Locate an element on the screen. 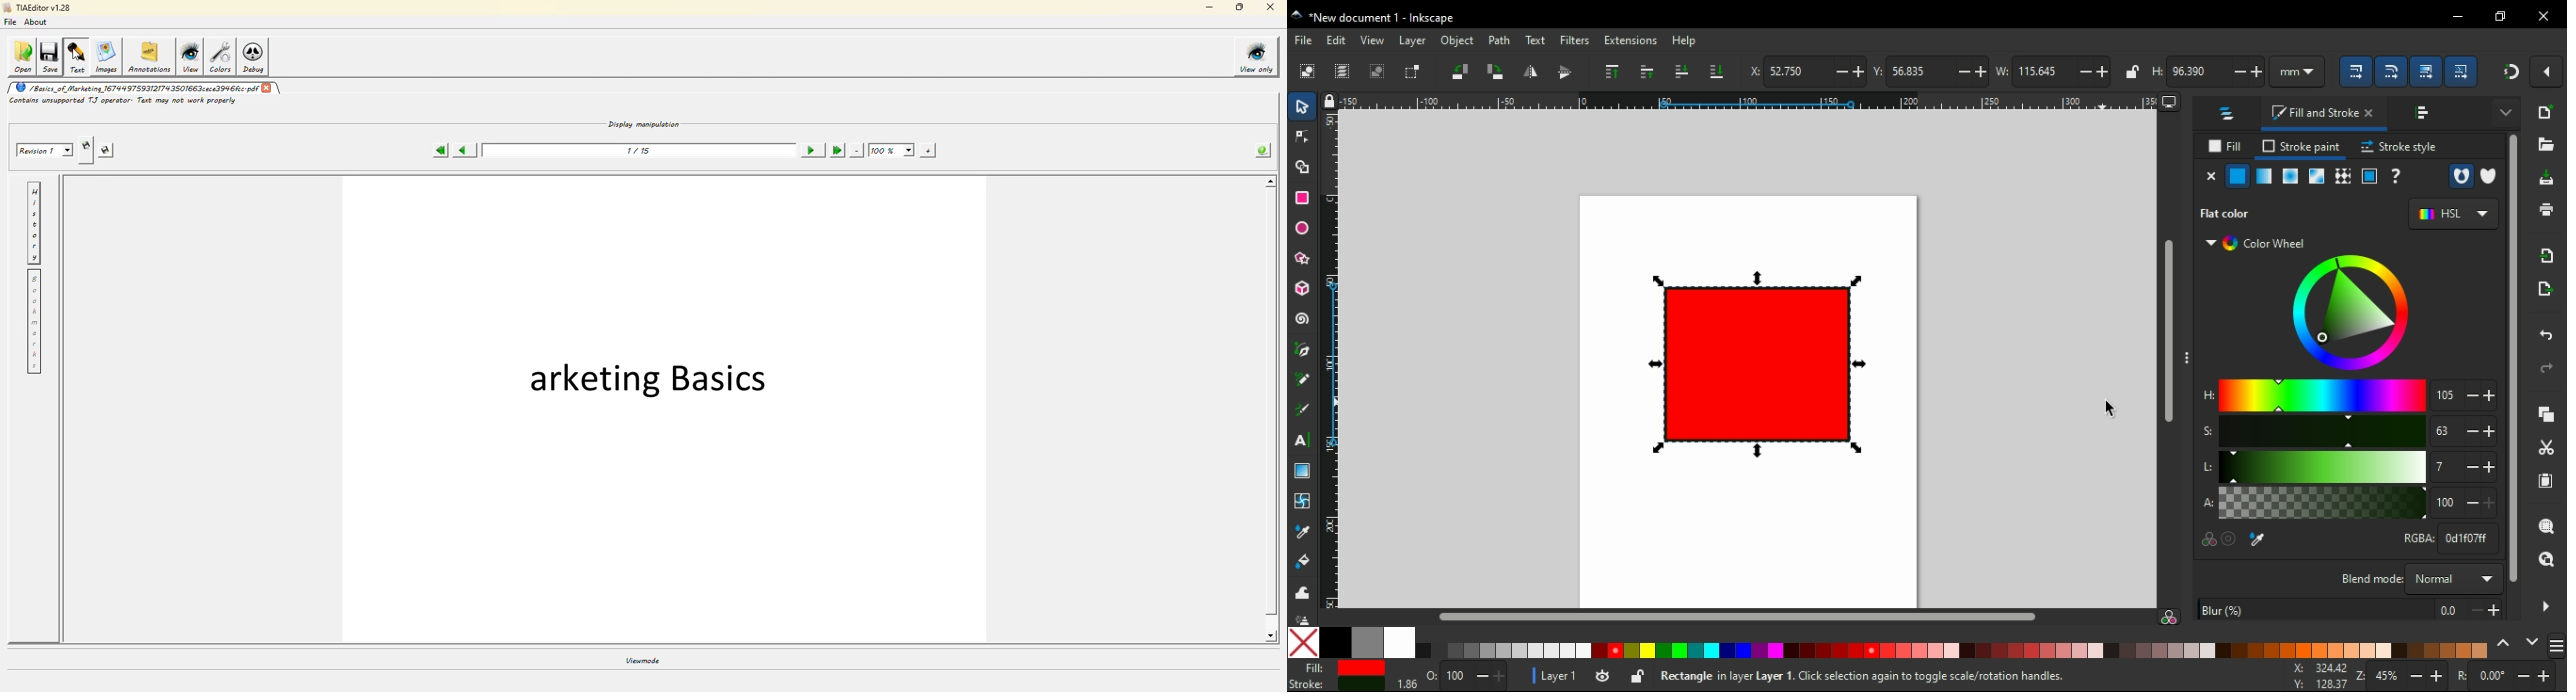 This screenshot has height=700, width=2576. object is located at coordinates (1460, 41).